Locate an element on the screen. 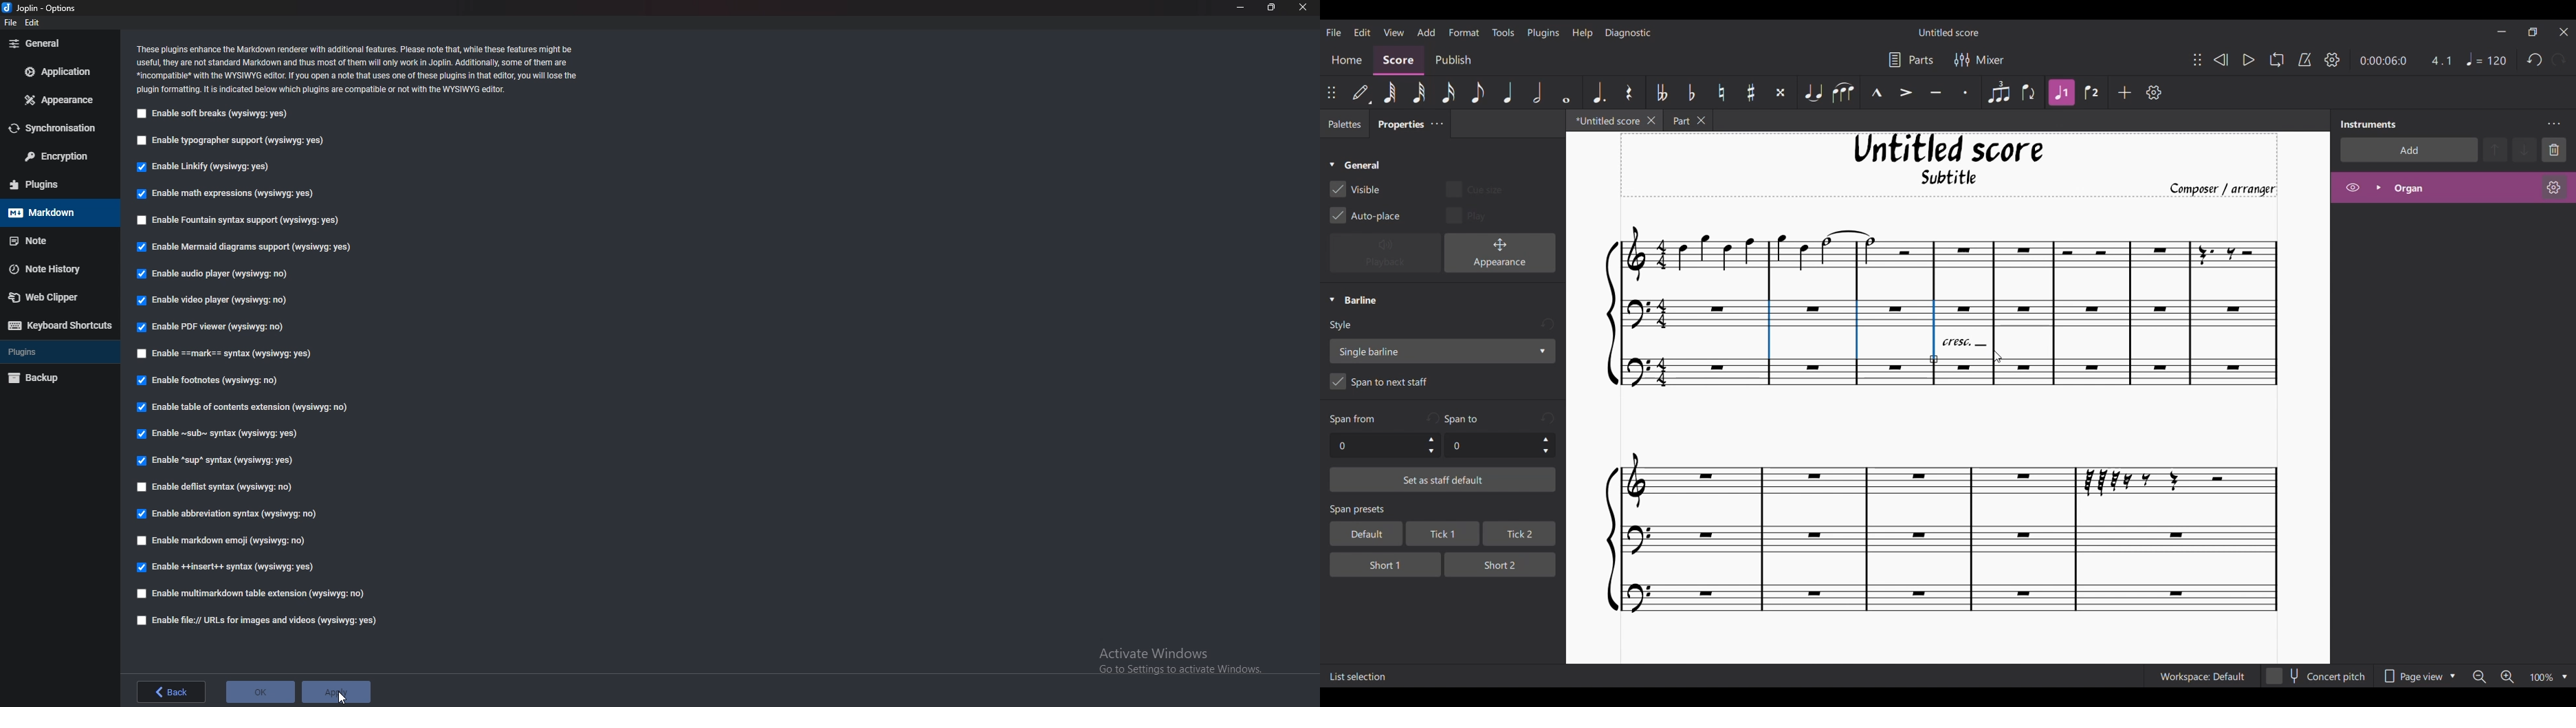 This screenshot has width=2576, height=728. Appearance is located at coordinates (1500, 253).